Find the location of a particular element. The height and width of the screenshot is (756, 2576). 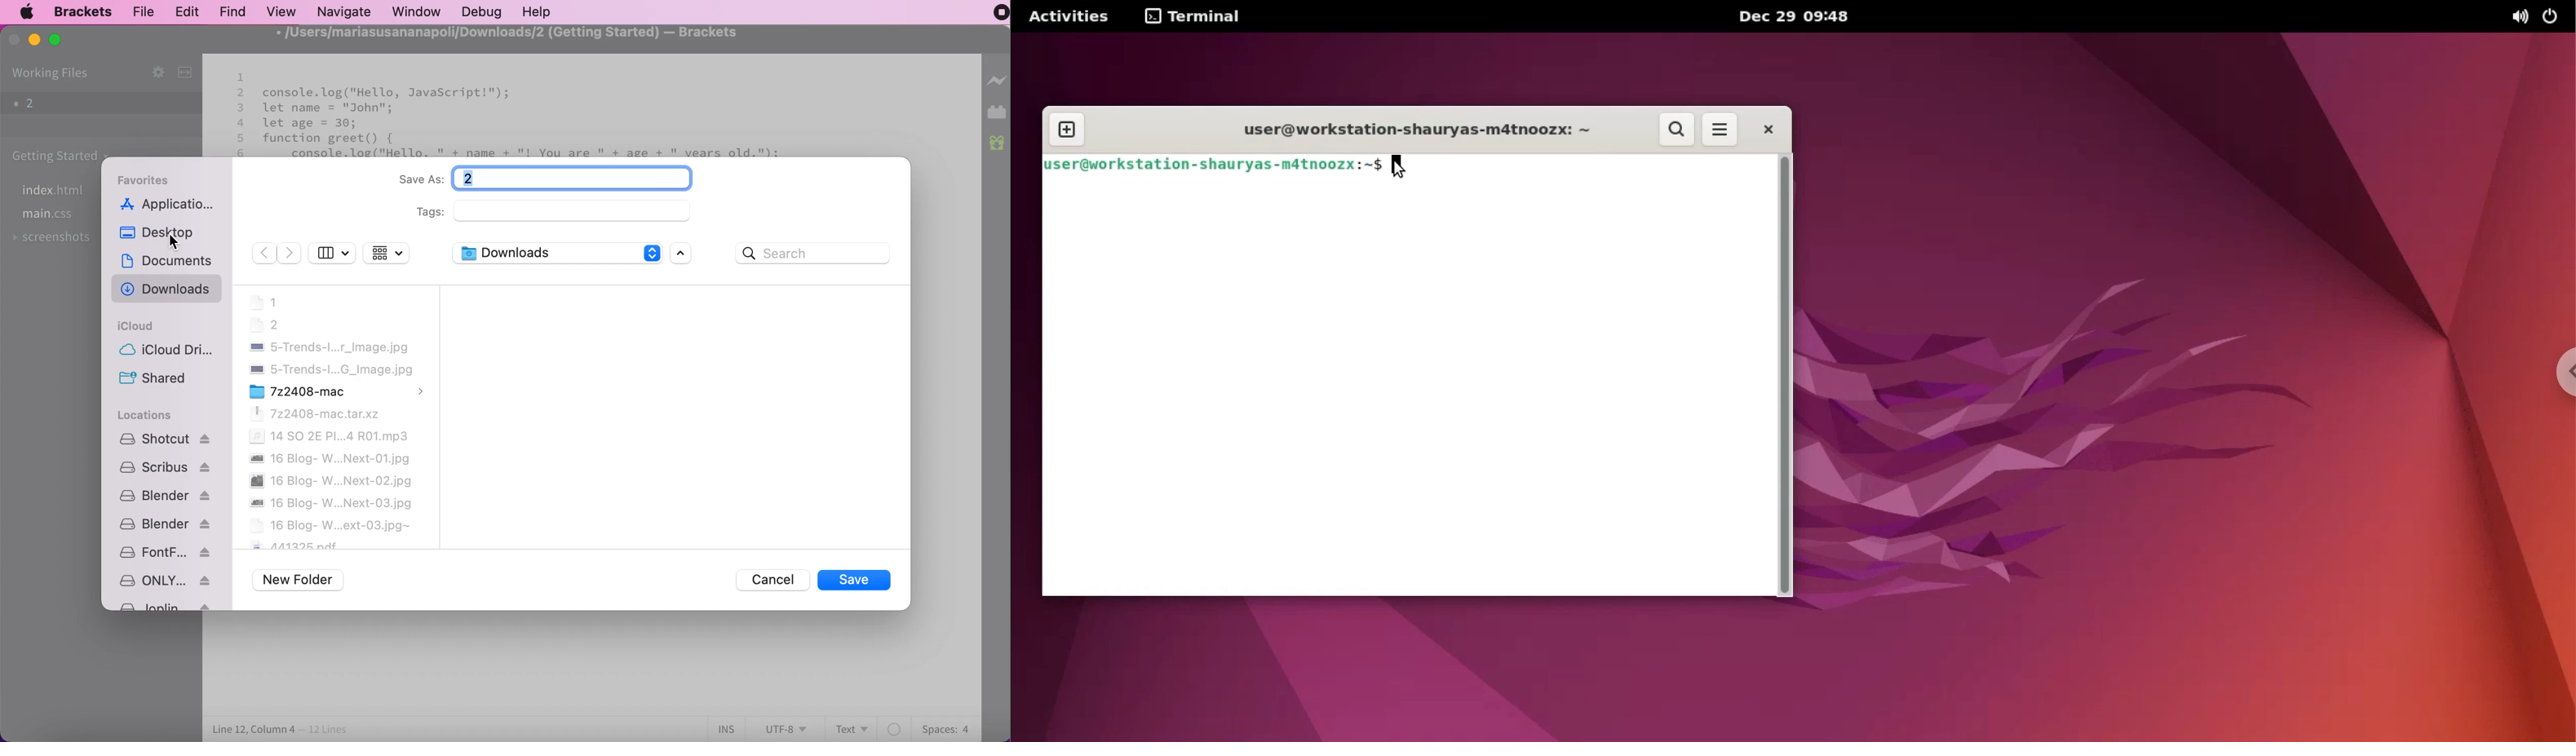

save as: is located at coordinates (420, 180).